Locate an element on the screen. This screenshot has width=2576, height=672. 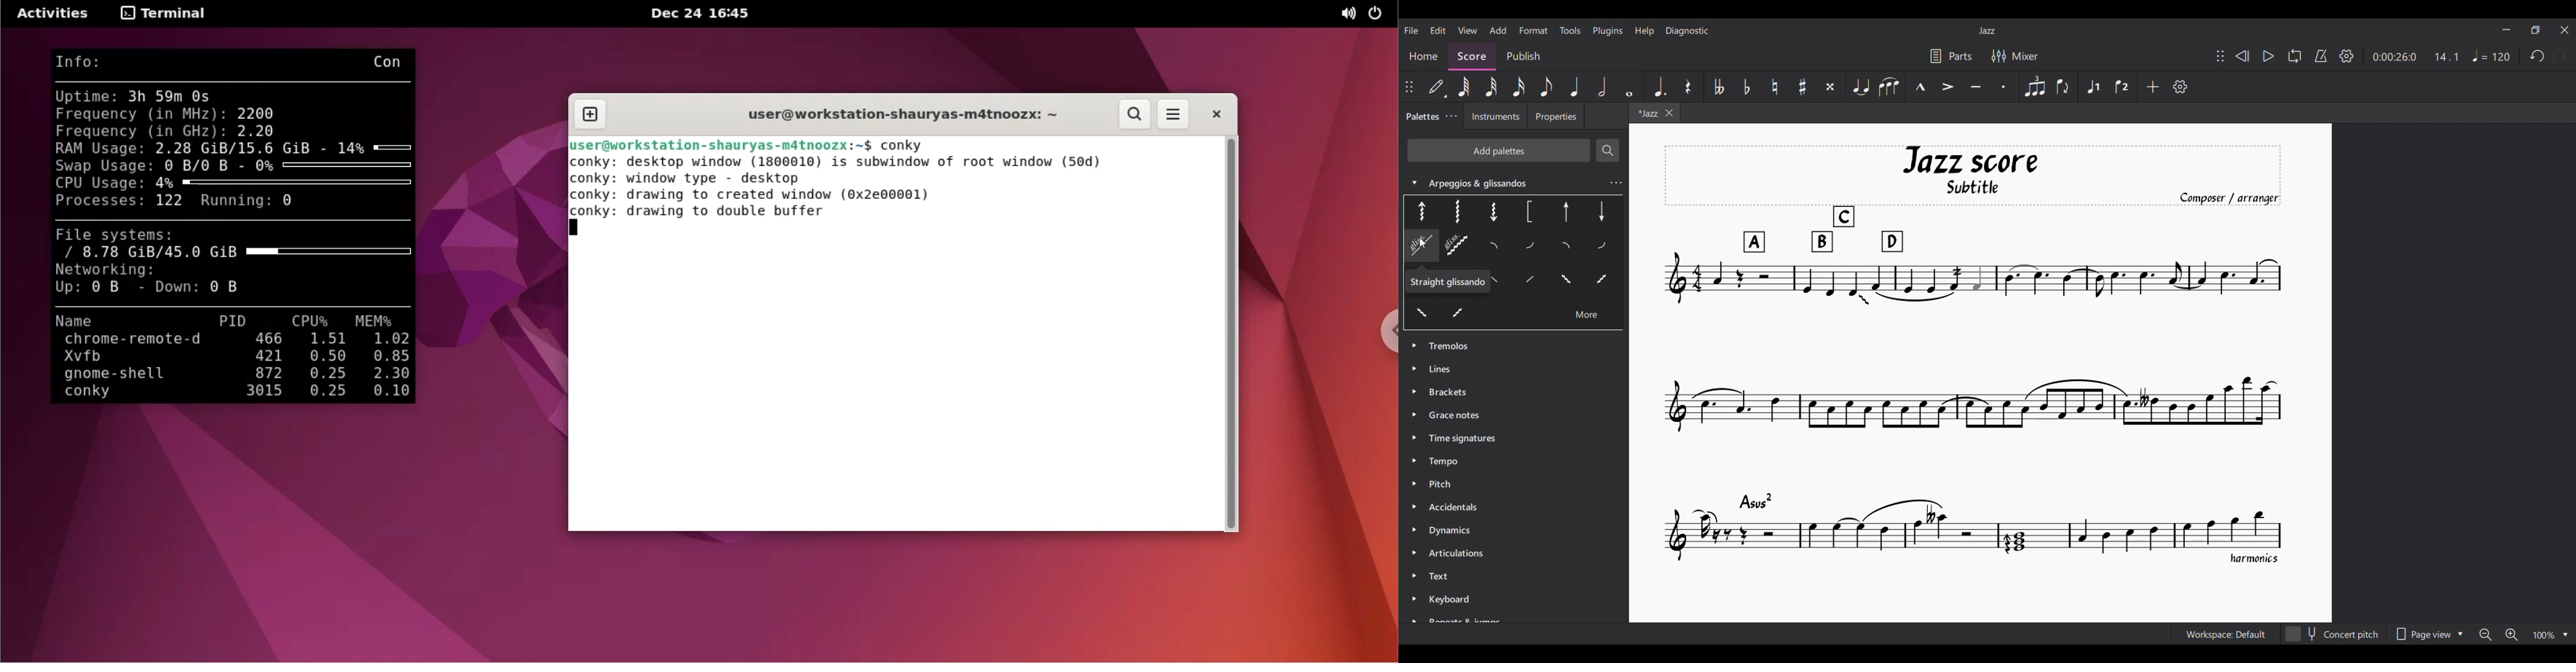
plate2 is located at coordinates (1457, 211).